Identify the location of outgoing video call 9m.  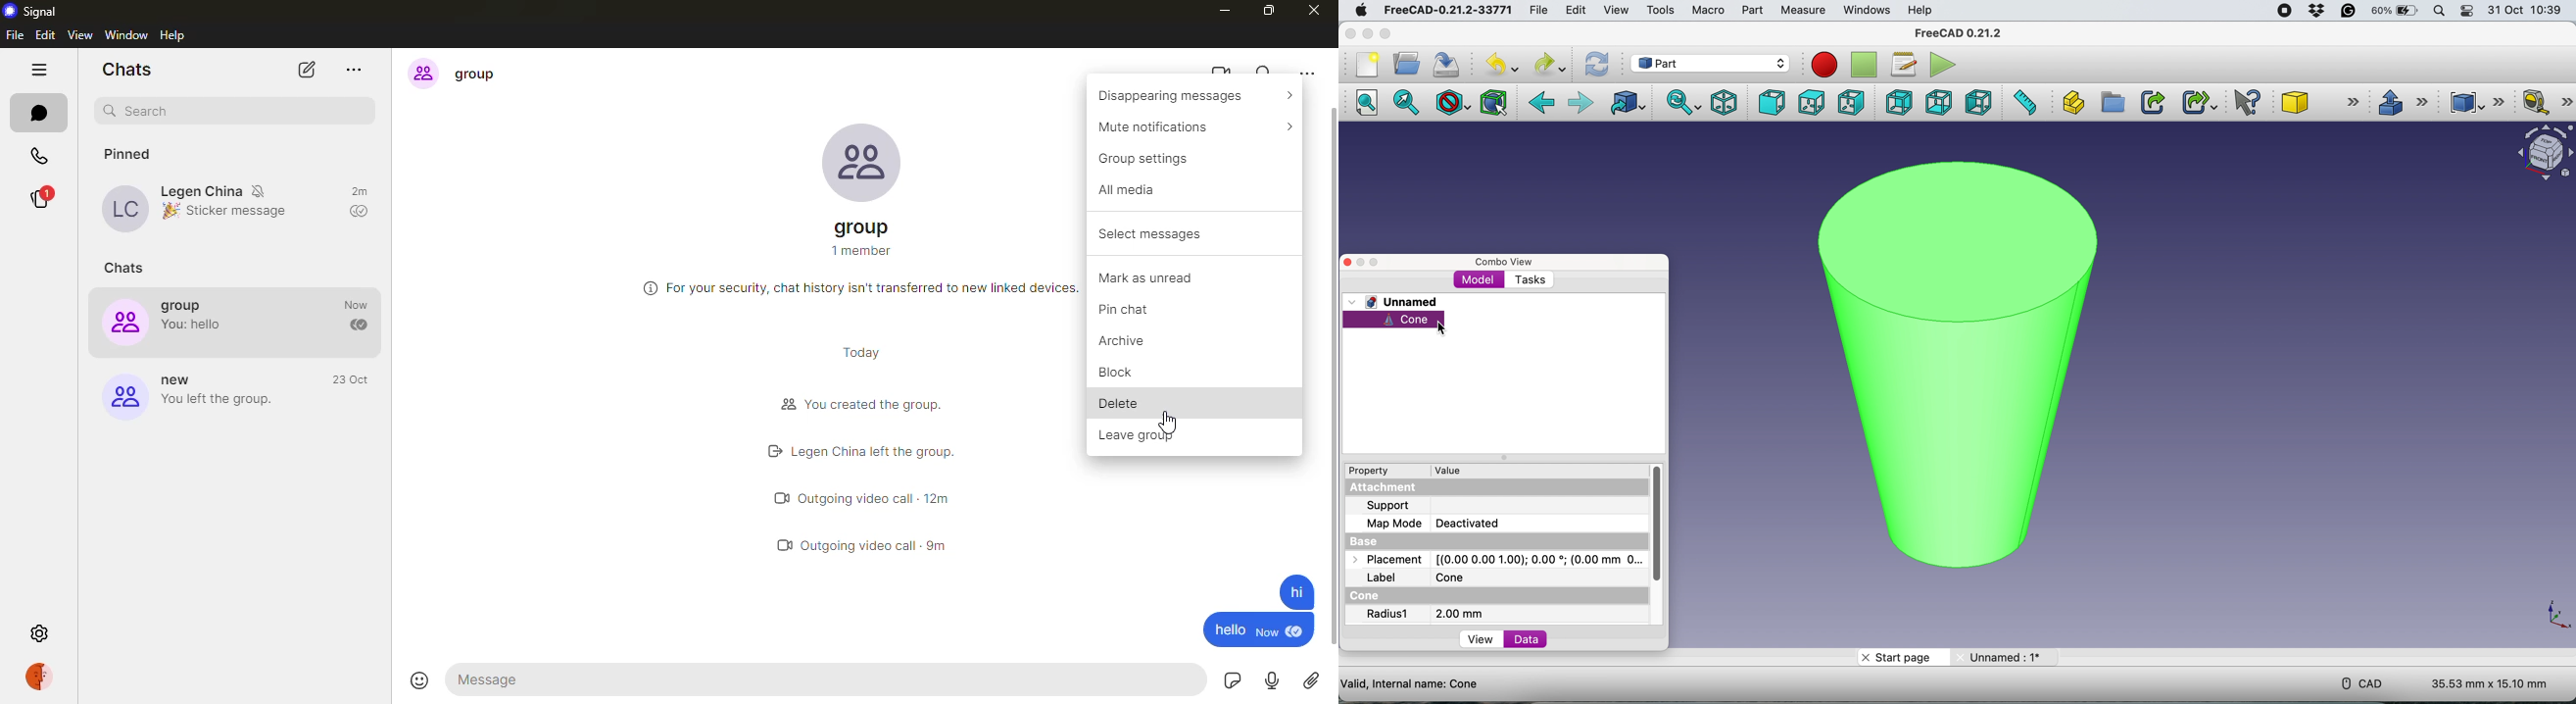
(880, 542).